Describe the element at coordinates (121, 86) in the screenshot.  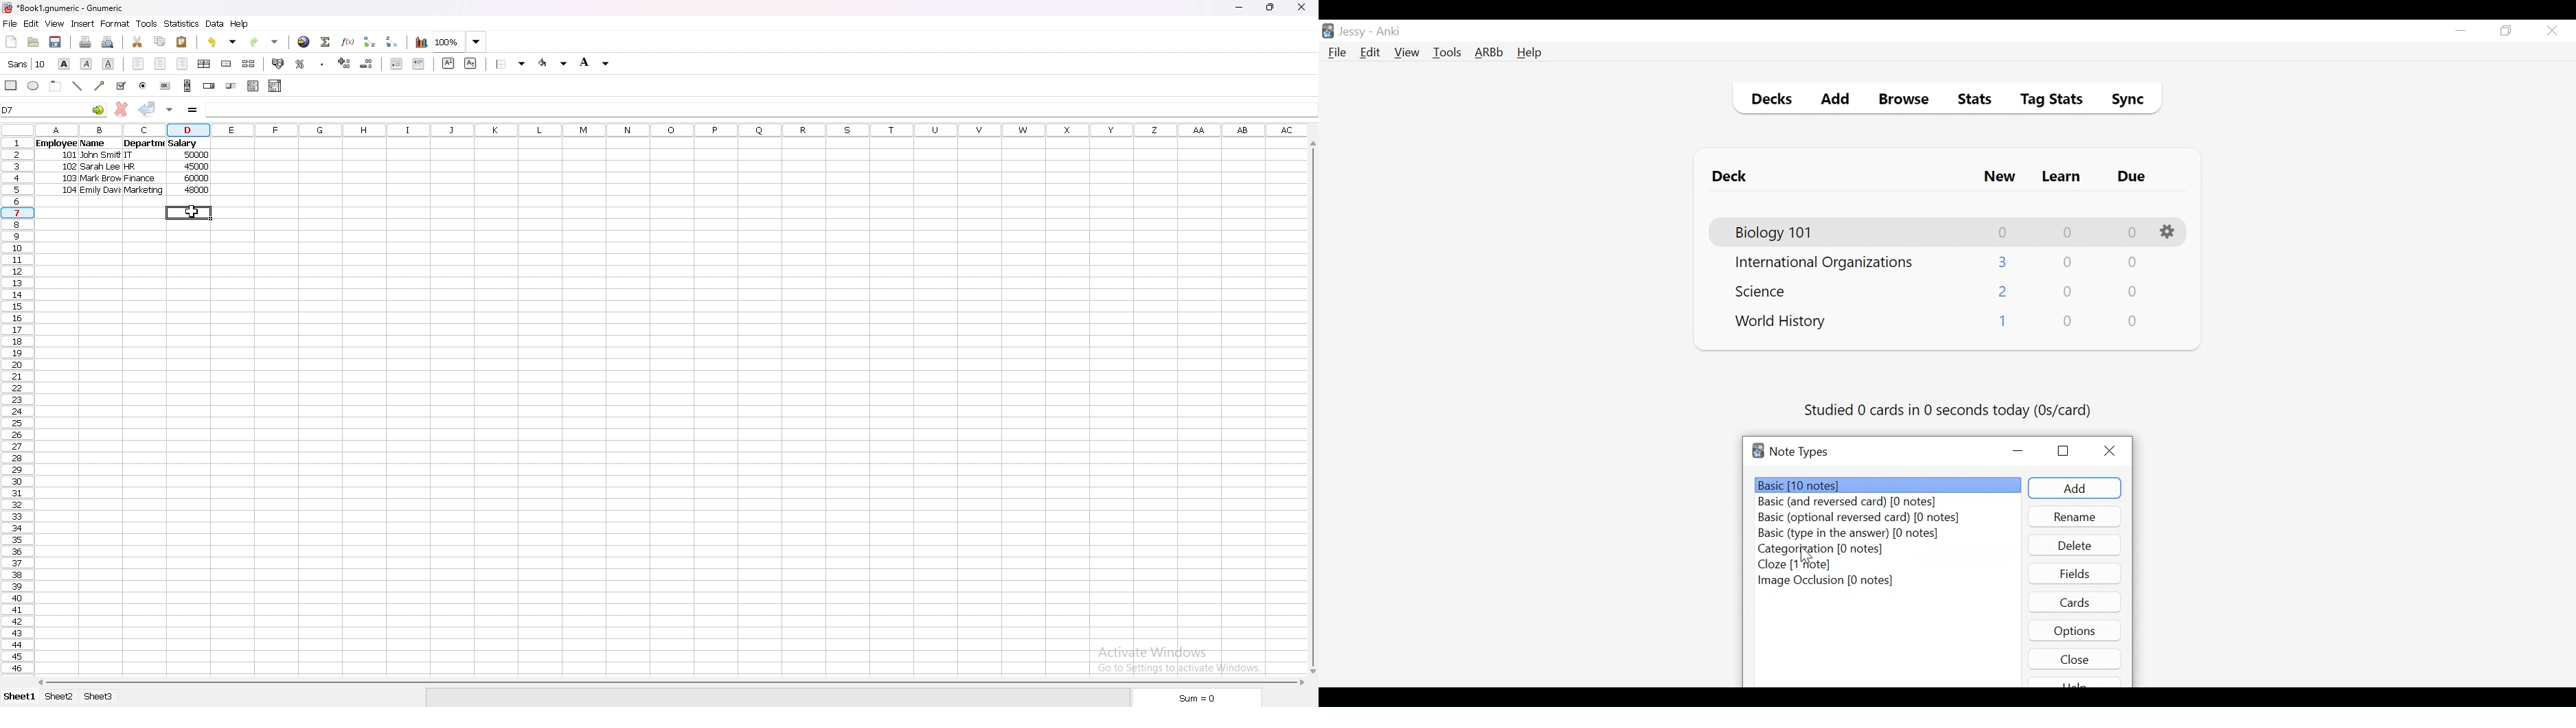
I see `tickbox` at that location.